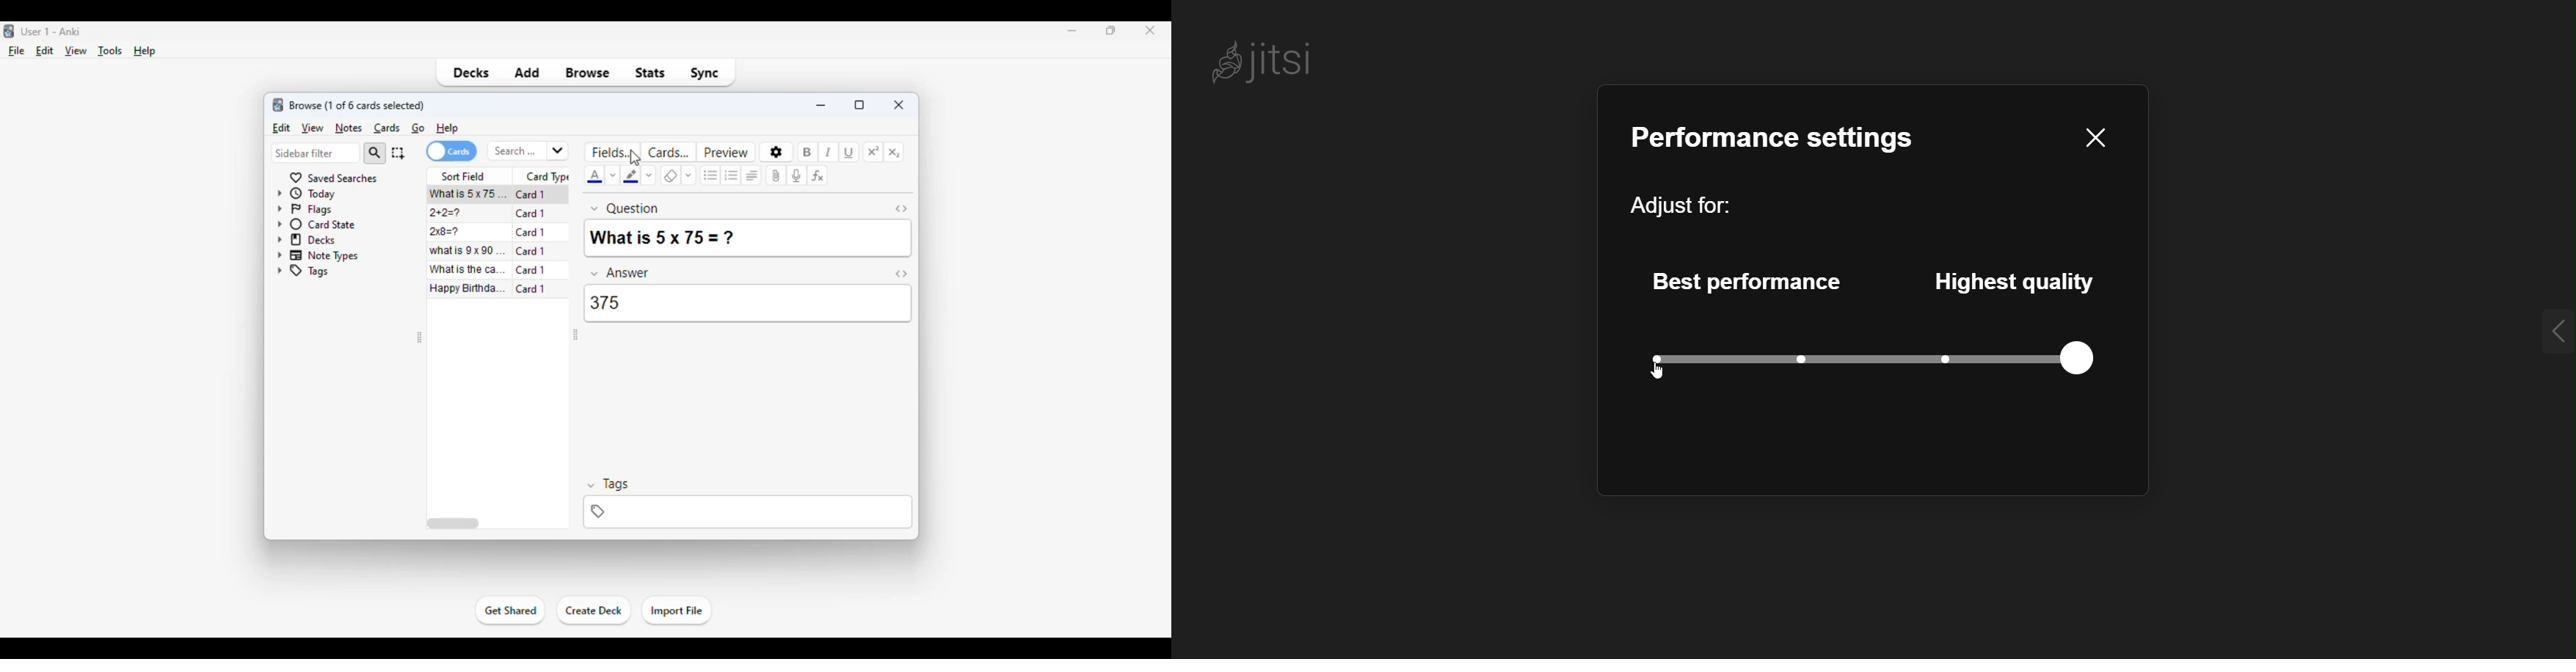 The image size is (2576, 672). Describe the element at coordinates (451, 151) in the screenshot. I see `cards` at that location.